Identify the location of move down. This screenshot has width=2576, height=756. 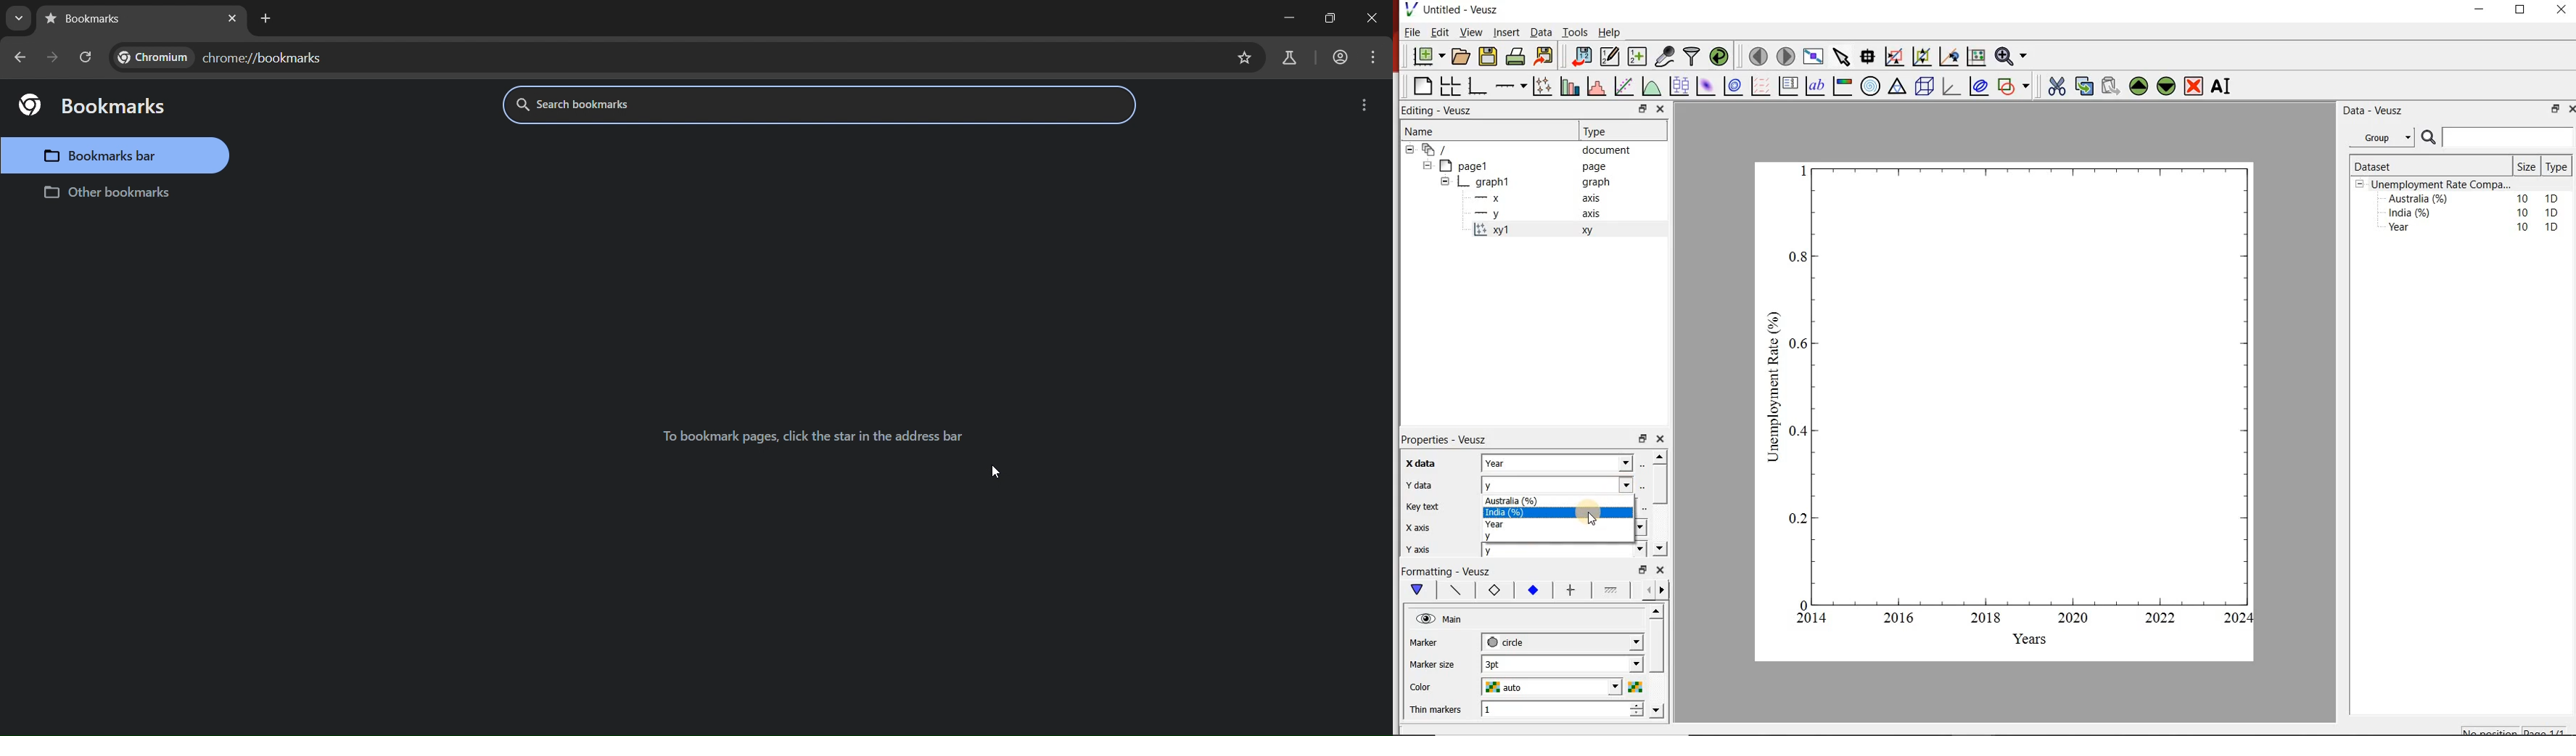
(1659, 548).